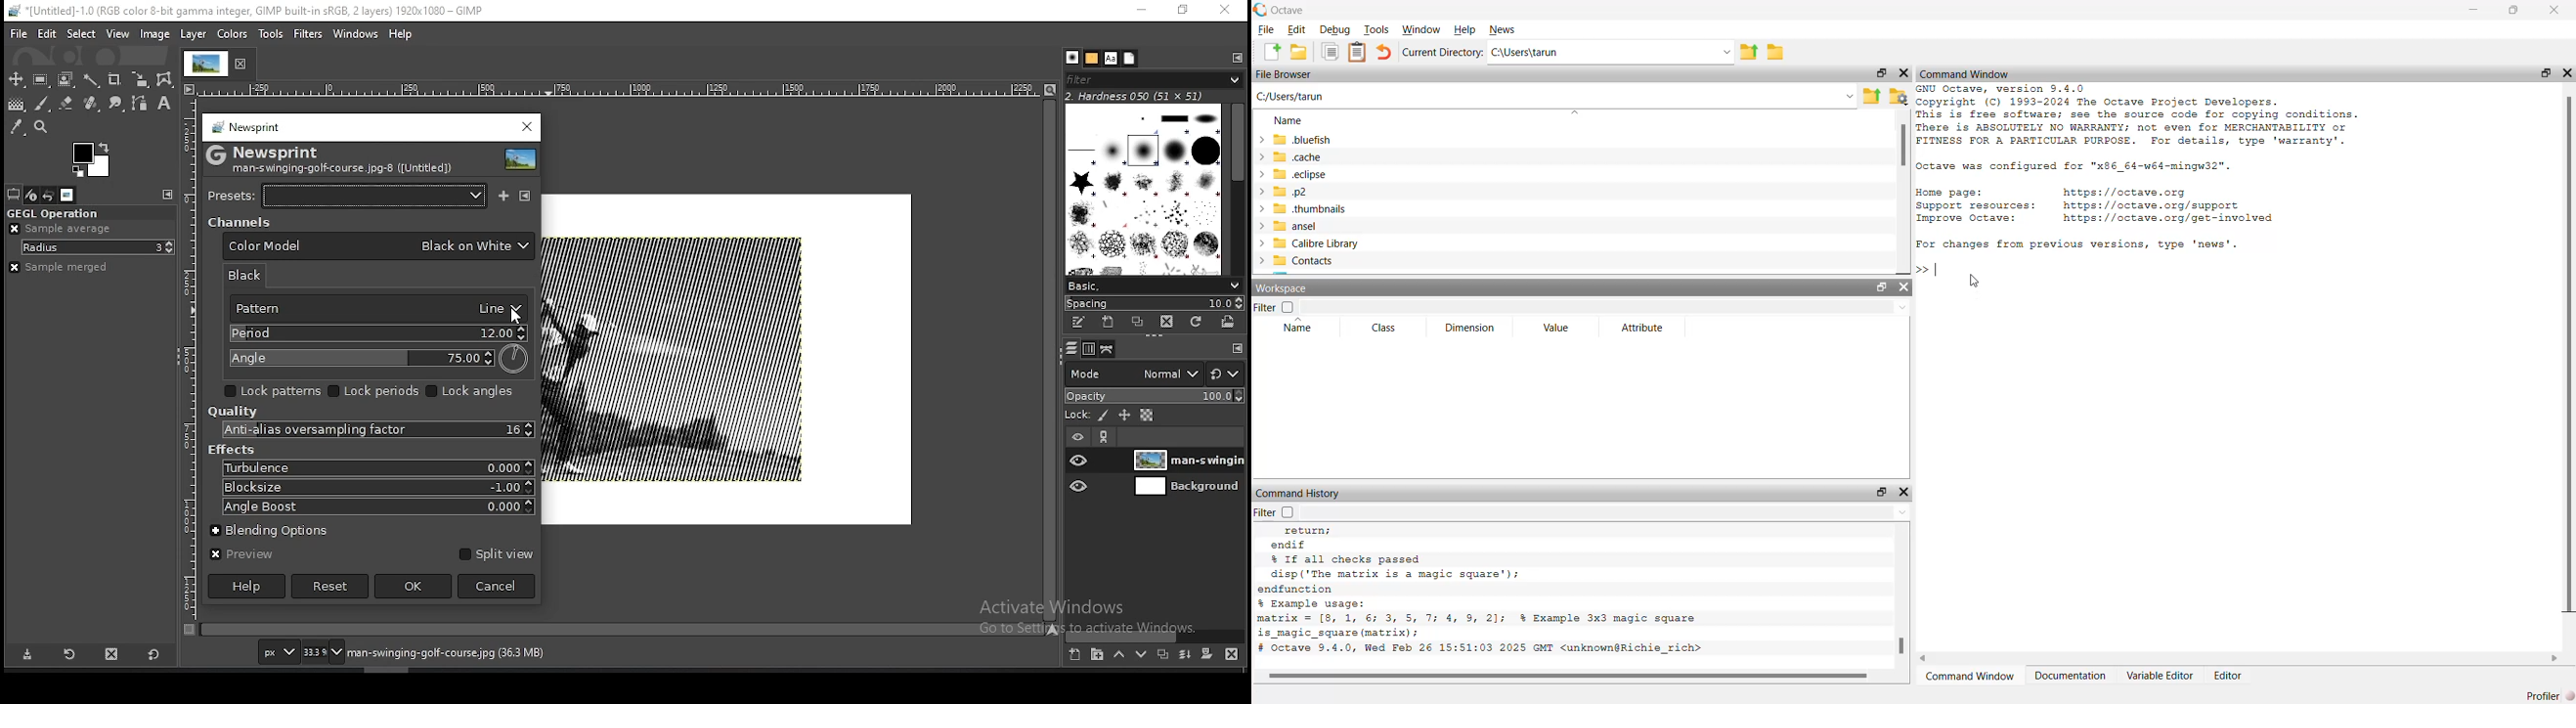 The height and width of the screenshot is (728, 2576). I want to click on delete layer, so click(1236, 654).